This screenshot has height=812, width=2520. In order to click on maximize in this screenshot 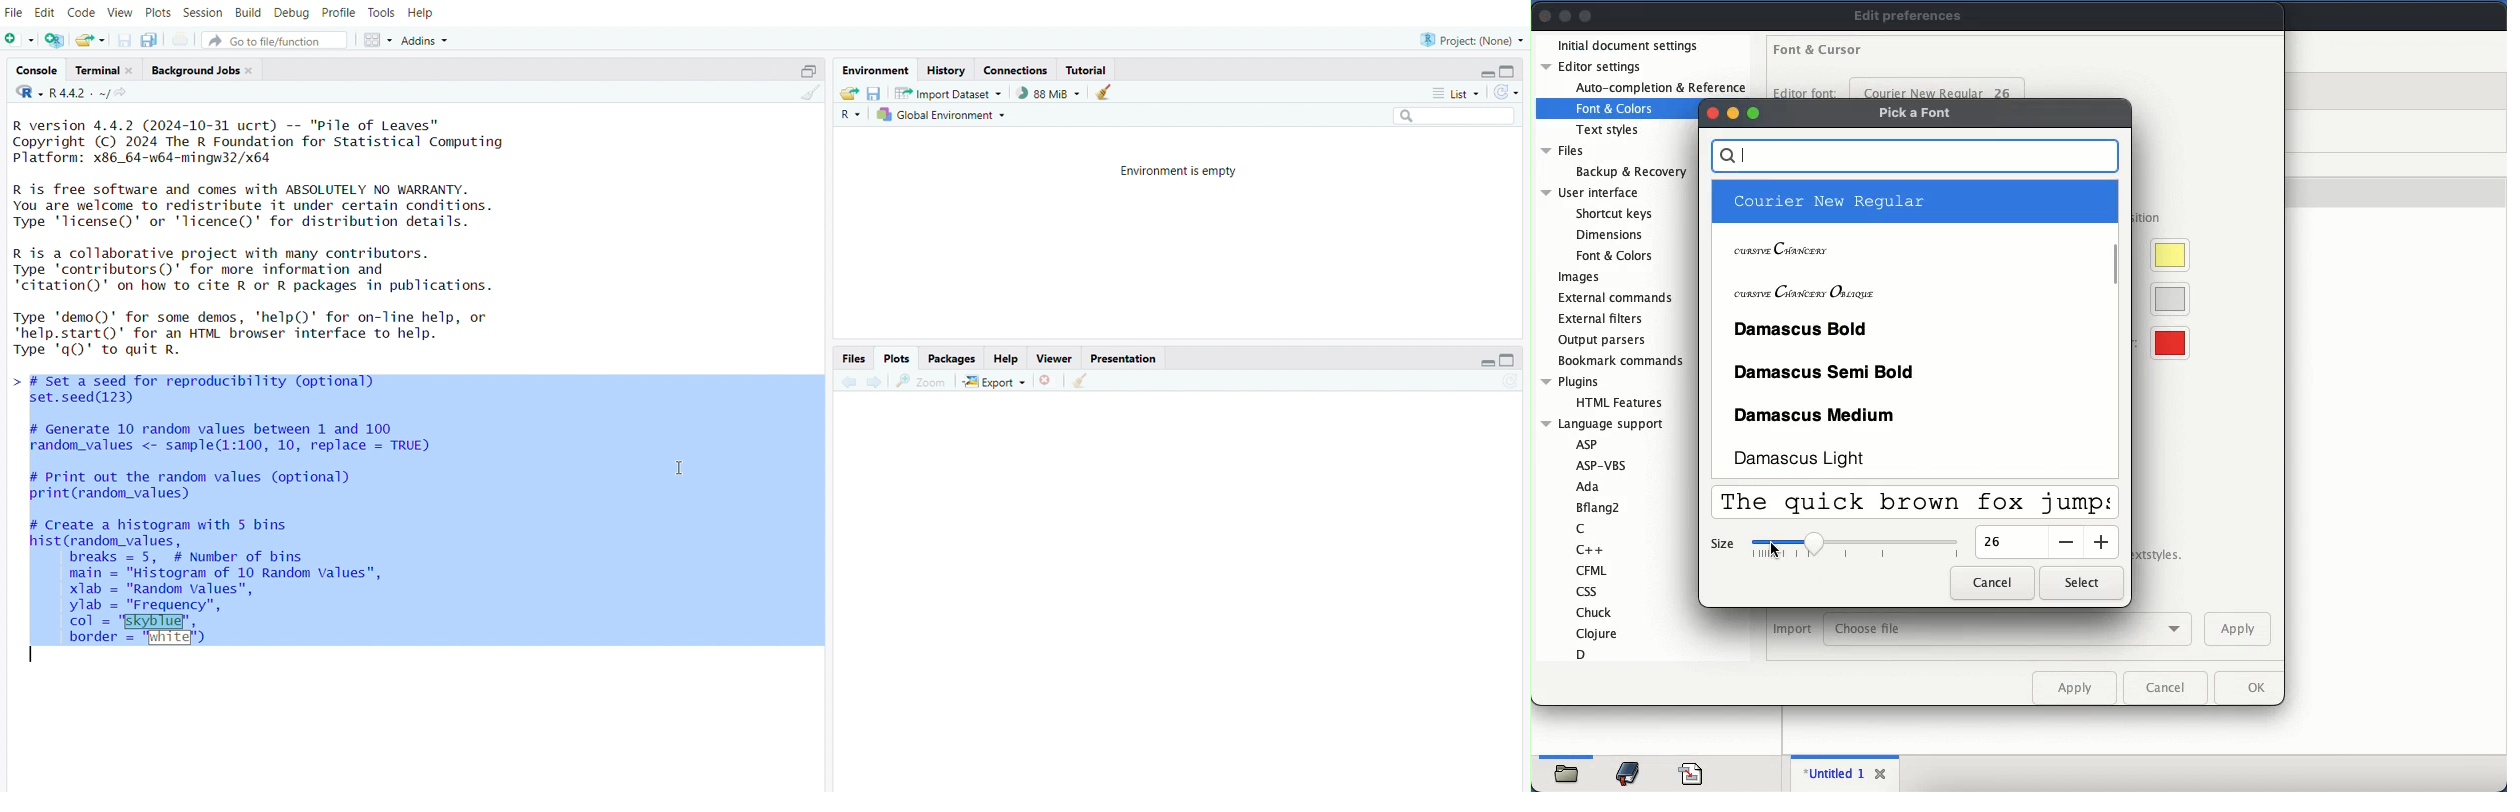, I will do `click(1516, 360)`.